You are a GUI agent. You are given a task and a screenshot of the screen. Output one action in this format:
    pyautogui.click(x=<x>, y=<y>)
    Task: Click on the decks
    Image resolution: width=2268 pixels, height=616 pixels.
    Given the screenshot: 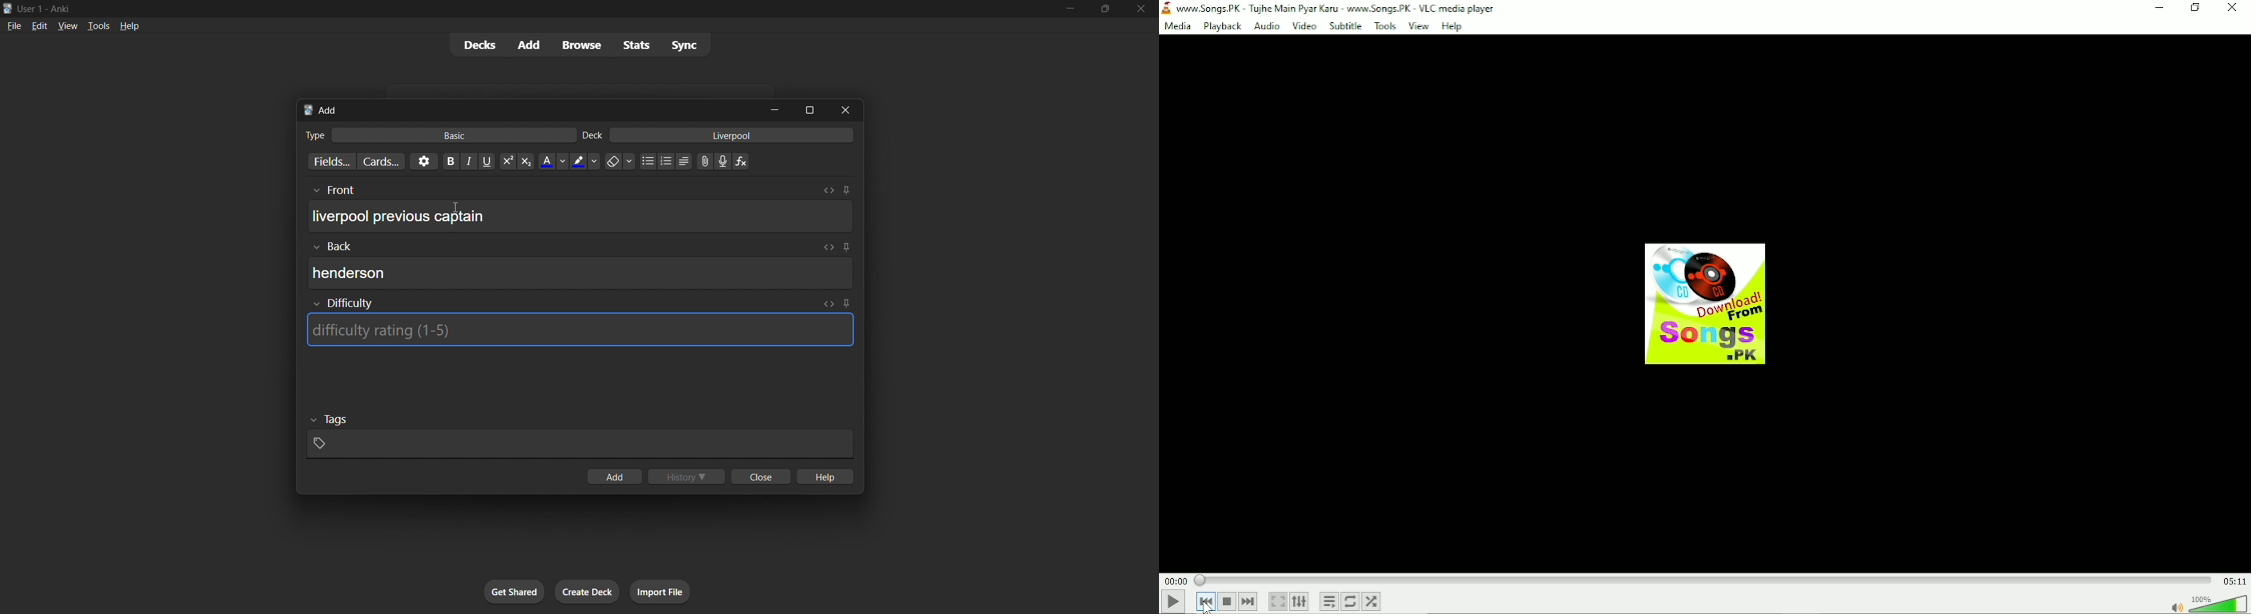 What is the action you would take?
    pyautogui.click(x=474, y=47)
    